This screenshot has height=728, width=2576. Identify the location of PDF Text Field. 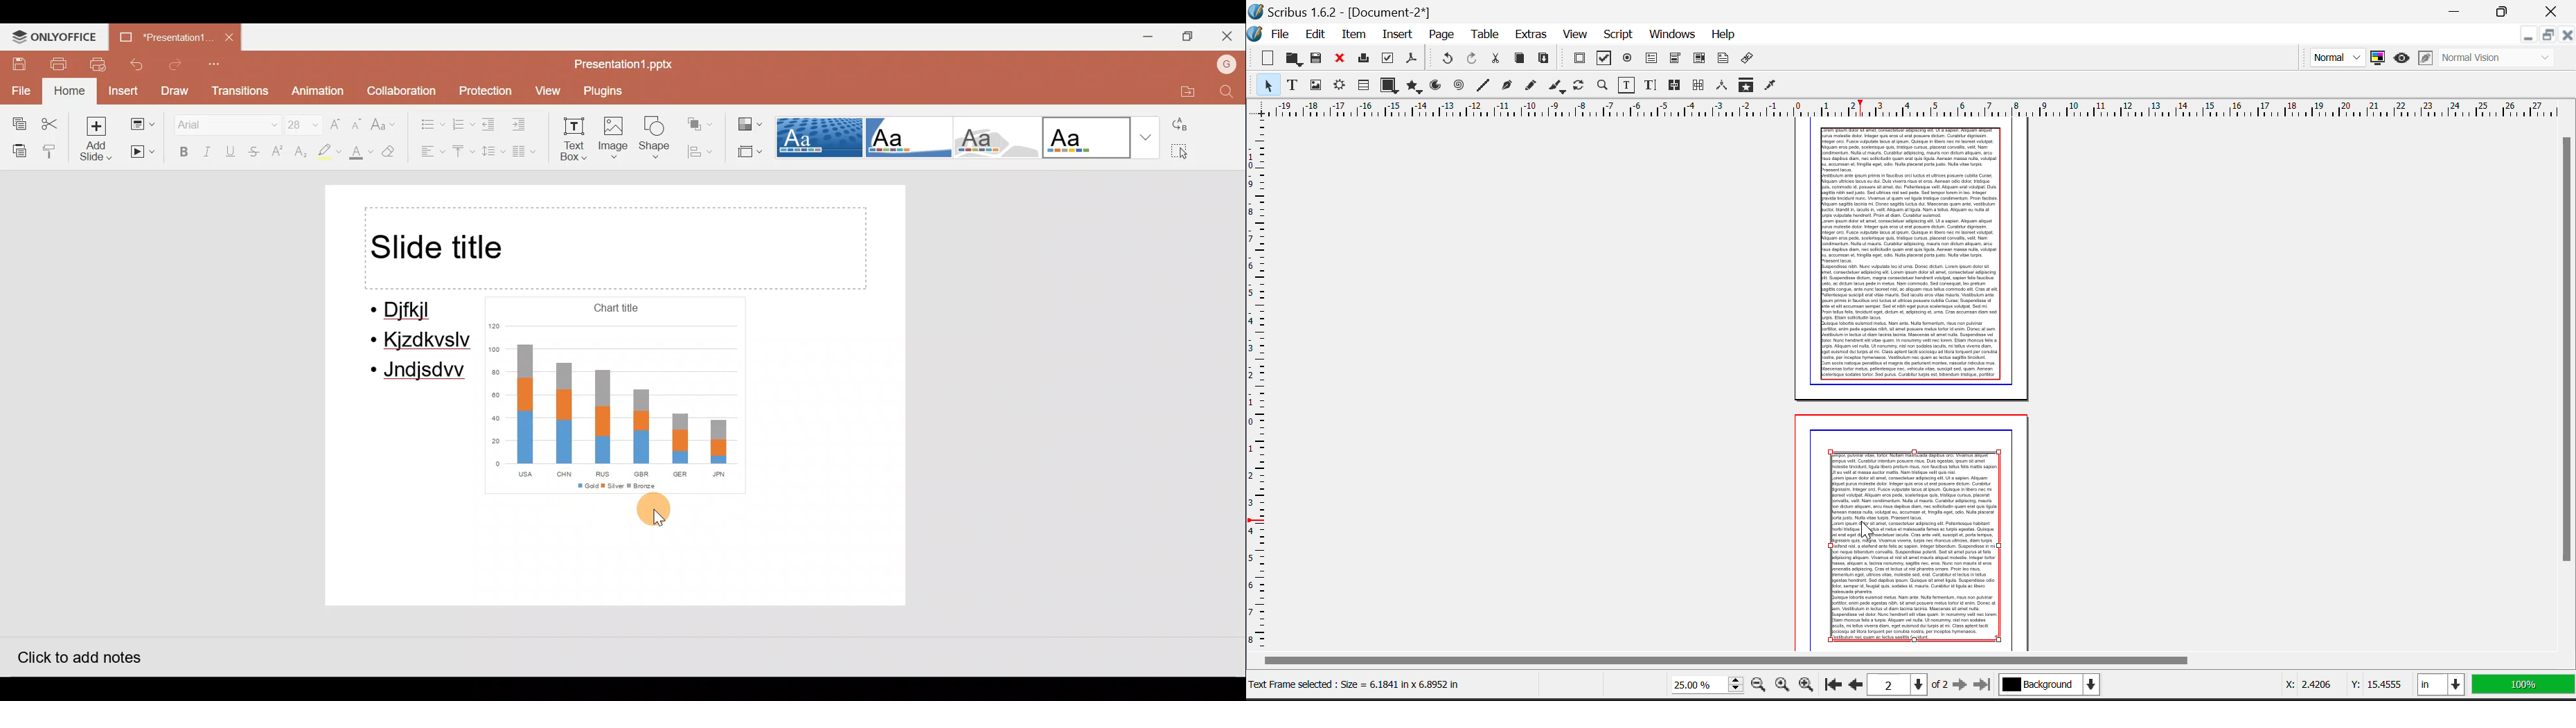
(1653, 59).